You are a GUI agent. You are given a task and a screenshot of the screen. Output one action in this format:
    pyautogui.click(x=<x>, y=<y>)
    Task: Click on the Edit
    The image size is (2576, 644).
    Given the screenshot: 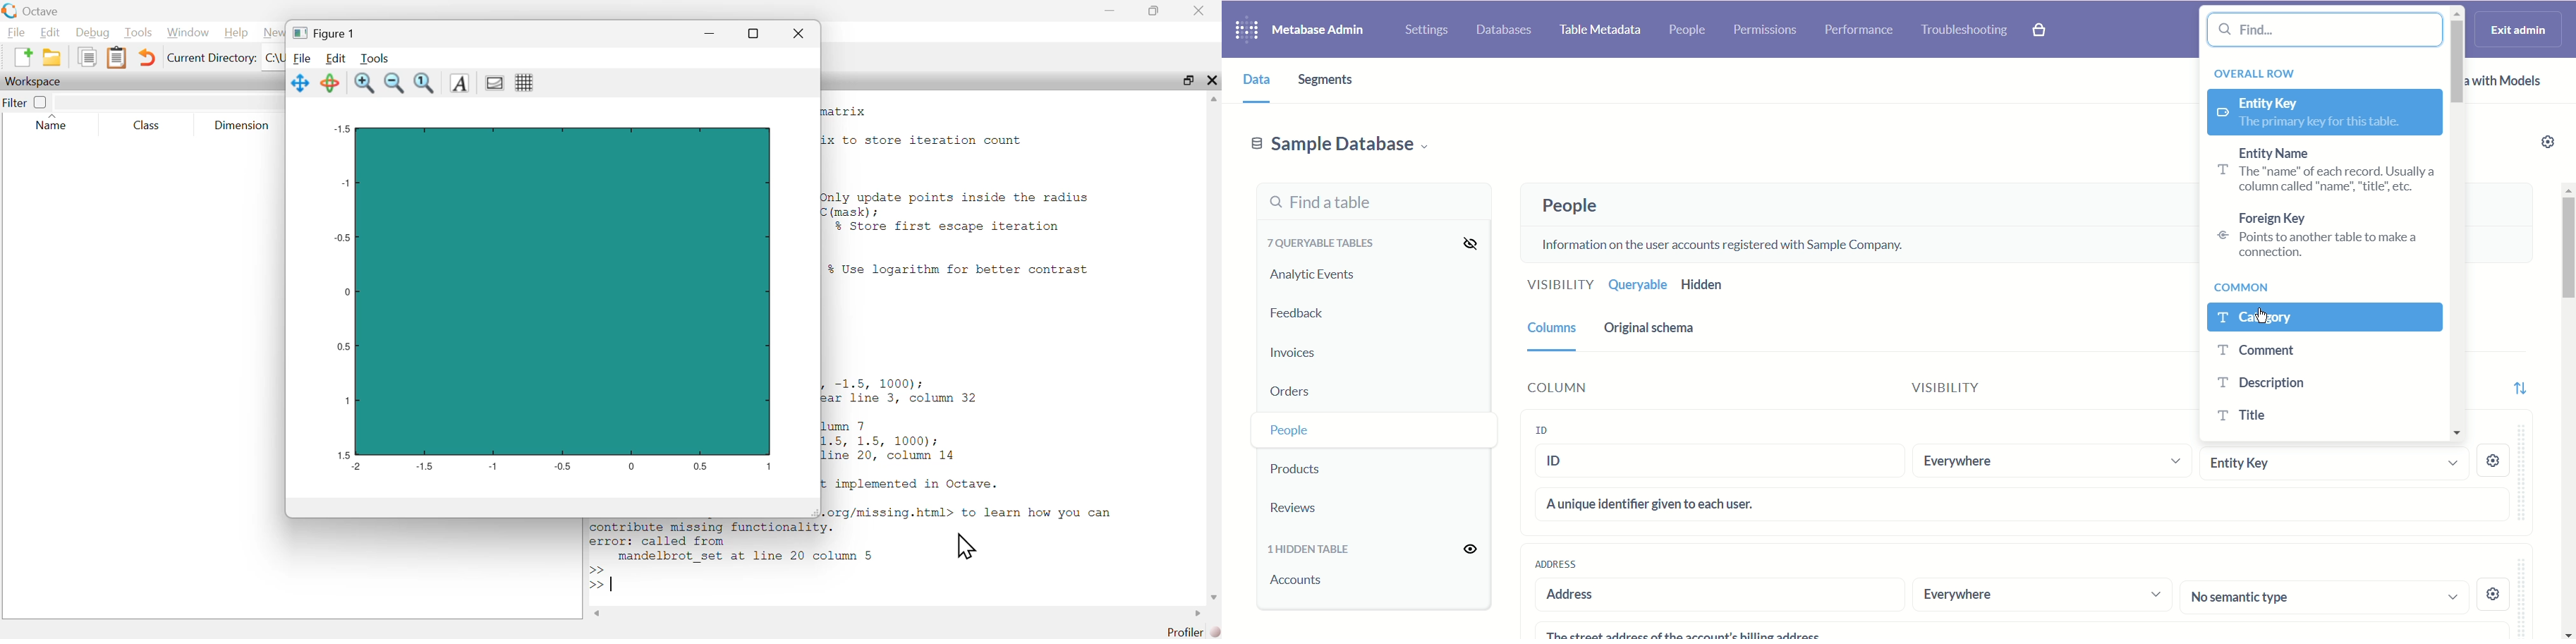 What is the action you would take?
    pyautogui.click(x=49, y=31)
    